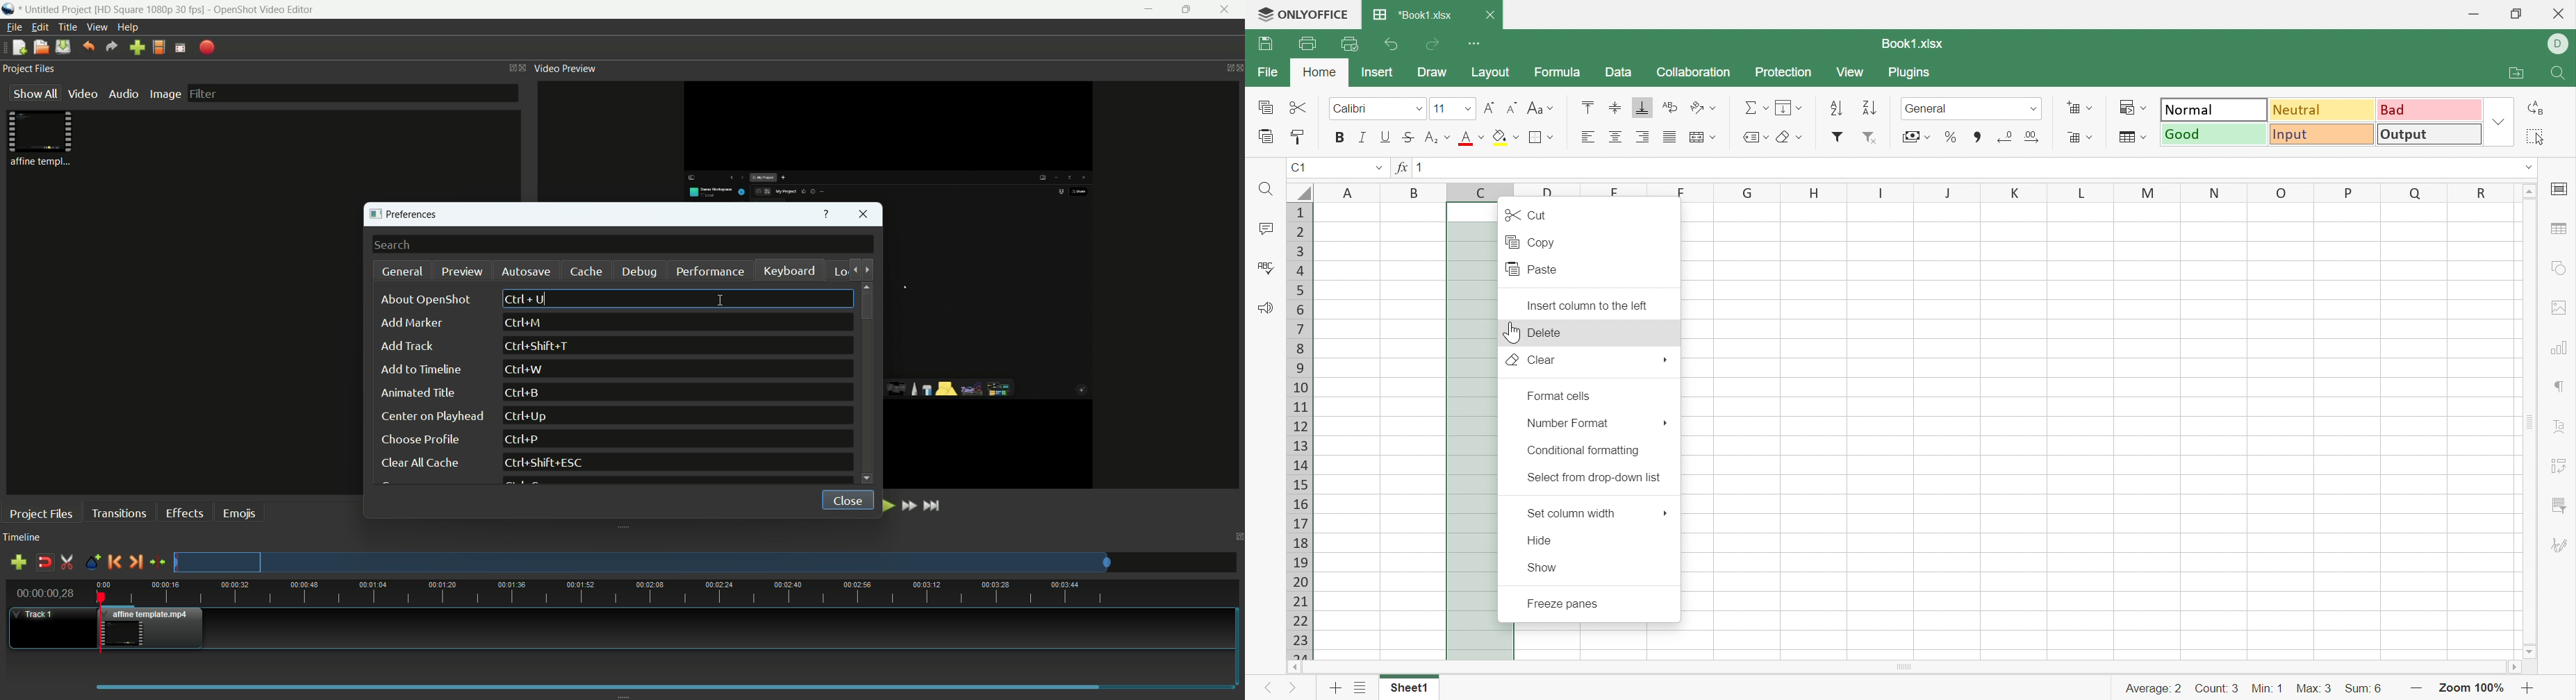 The image size is (2576, 700). What do you see at coordinates (1294, 667) in the screenshot?
I see `Scroll Left` at bounding box center [1294, 667].